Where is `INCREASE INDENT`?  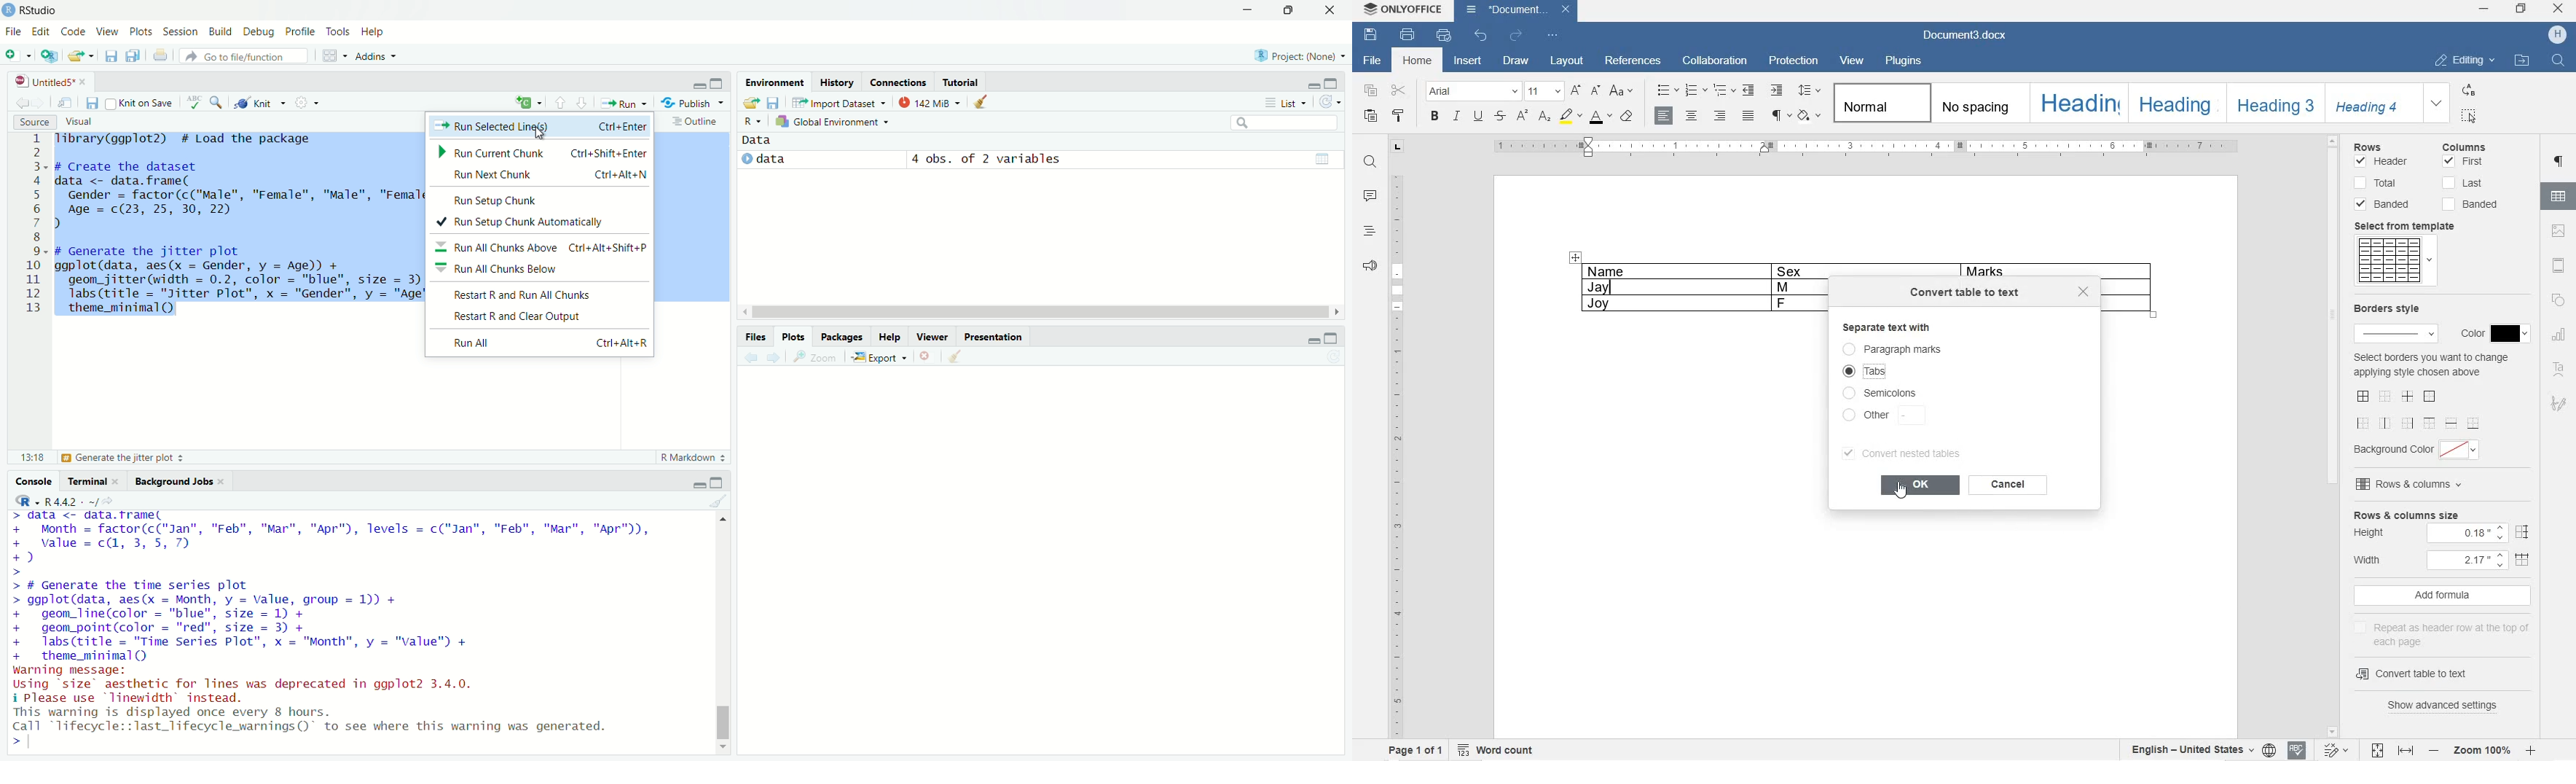 INCREASE INDENT is located at coordinates (1776, 90).